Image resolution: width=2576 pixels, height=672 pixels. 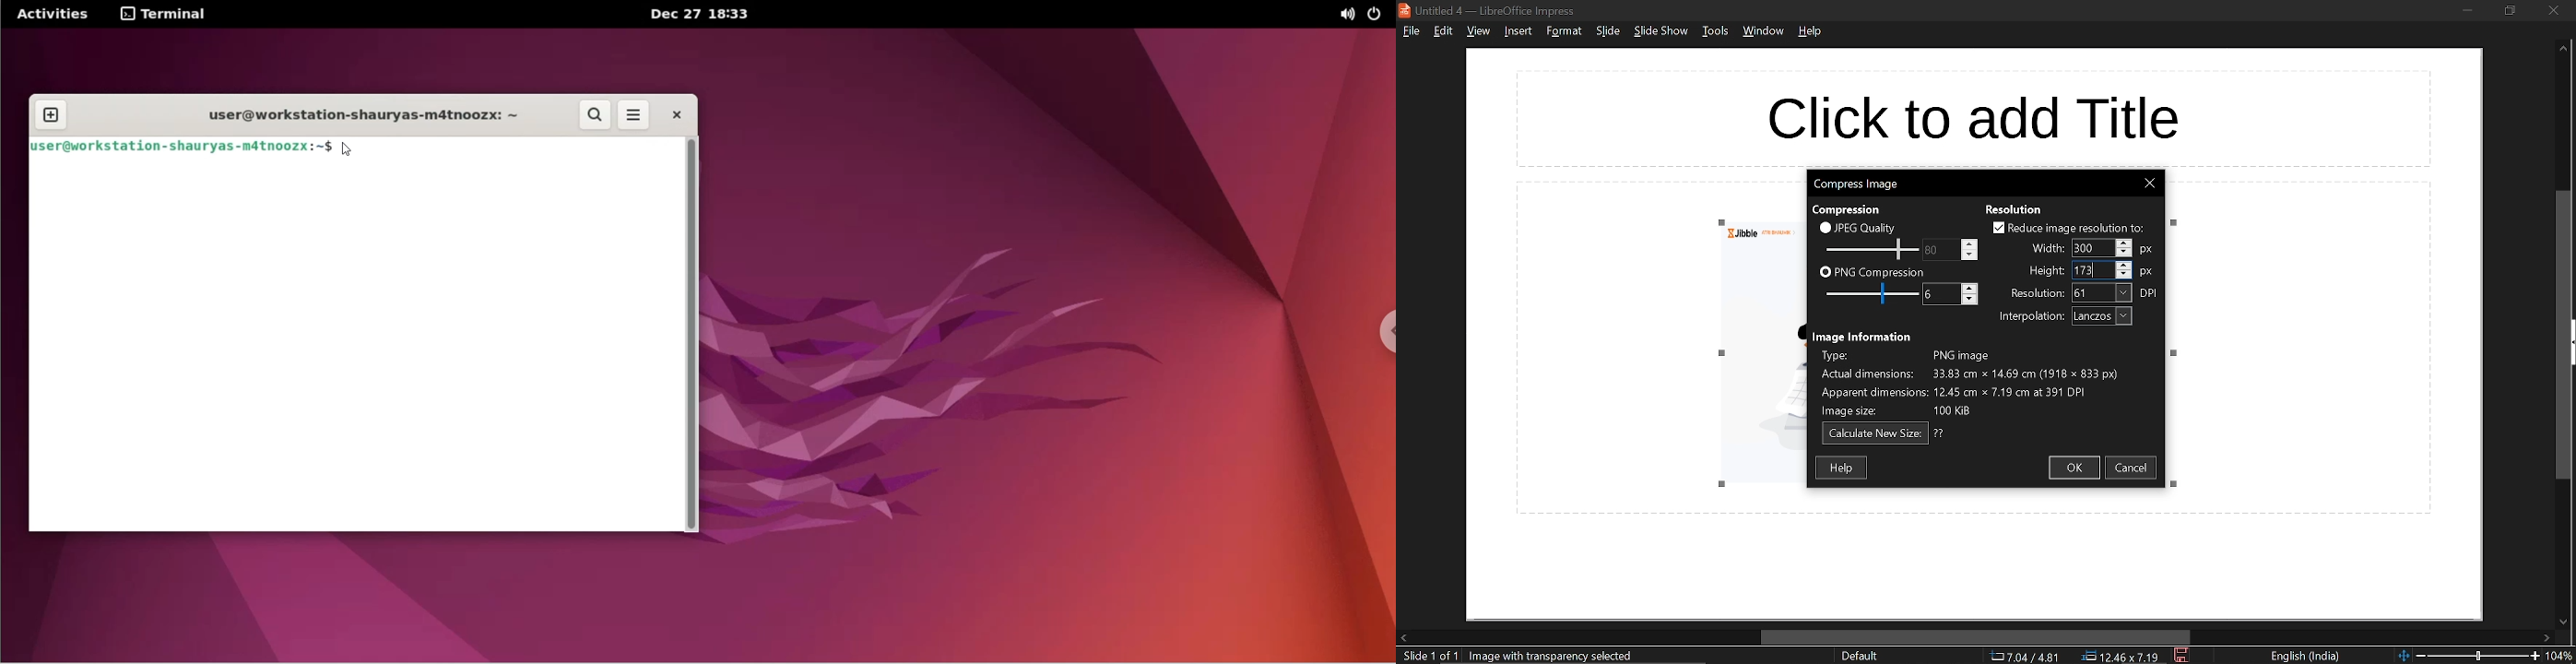 What do you see at coordinates (1825, 227) in the screenshot?
I see `checkbox` at bounding box center [1825, 227].